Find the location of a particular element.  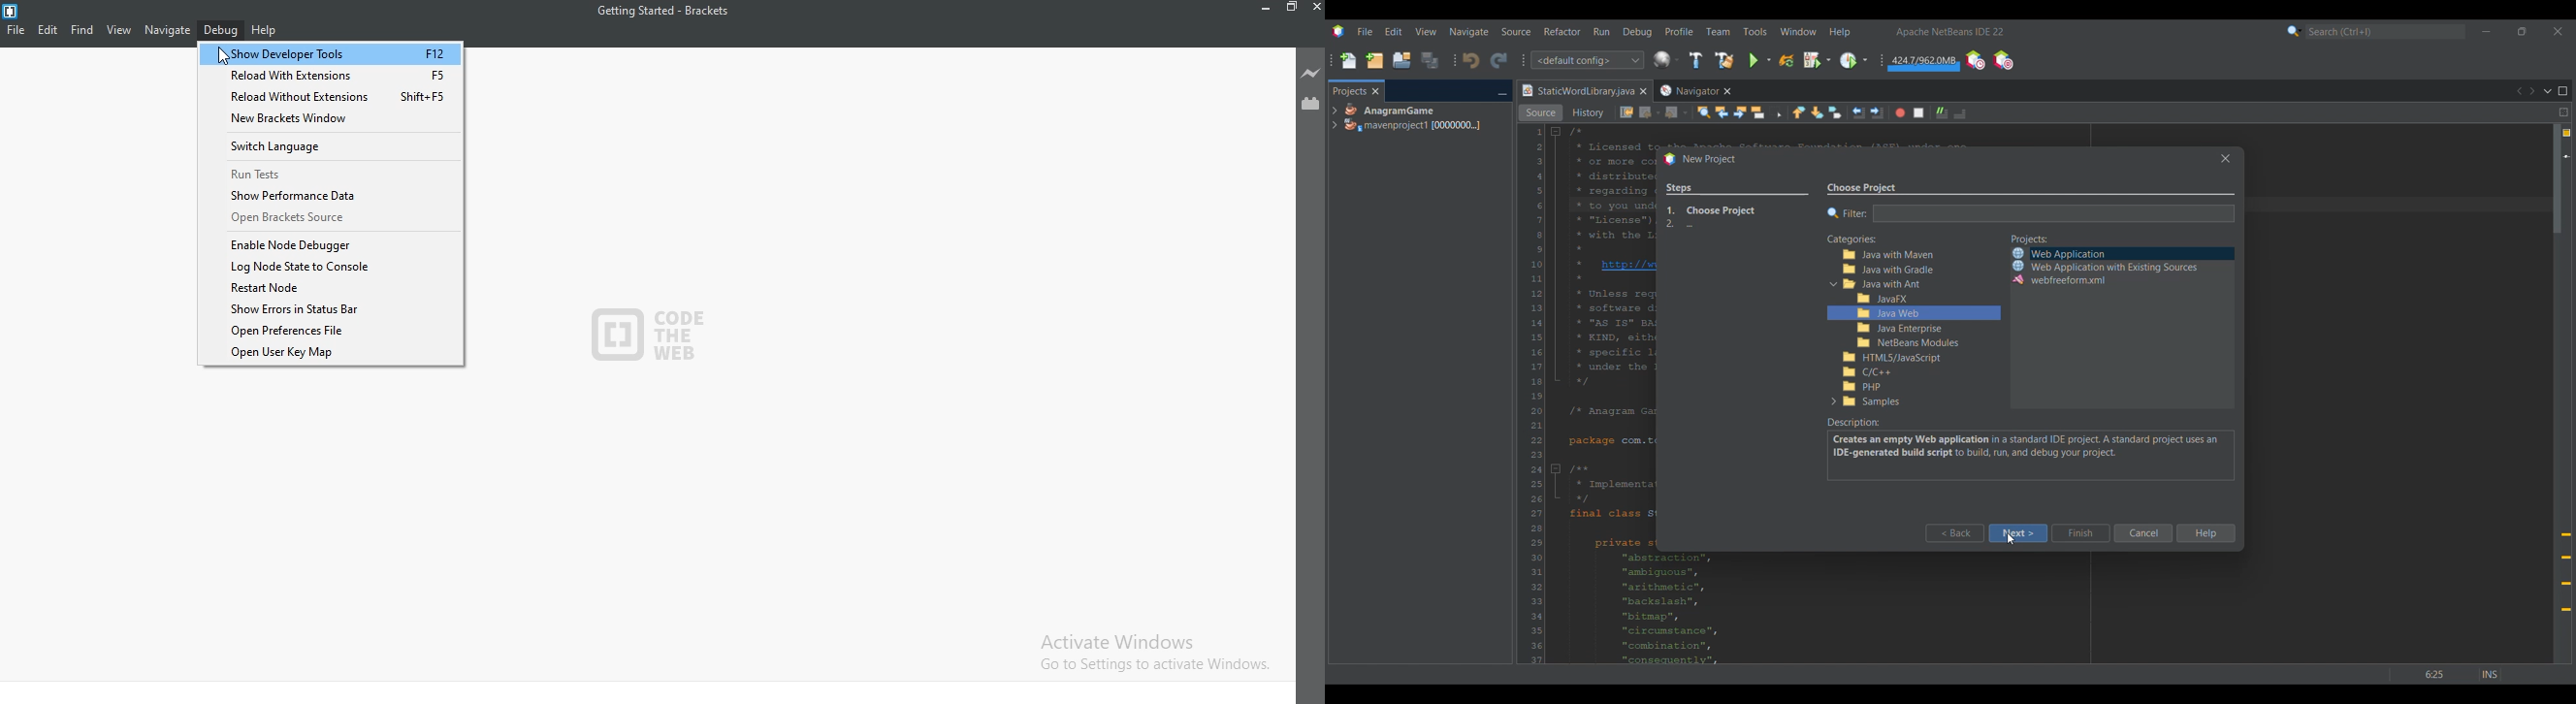

Close is located at coordinates (1316, 8).